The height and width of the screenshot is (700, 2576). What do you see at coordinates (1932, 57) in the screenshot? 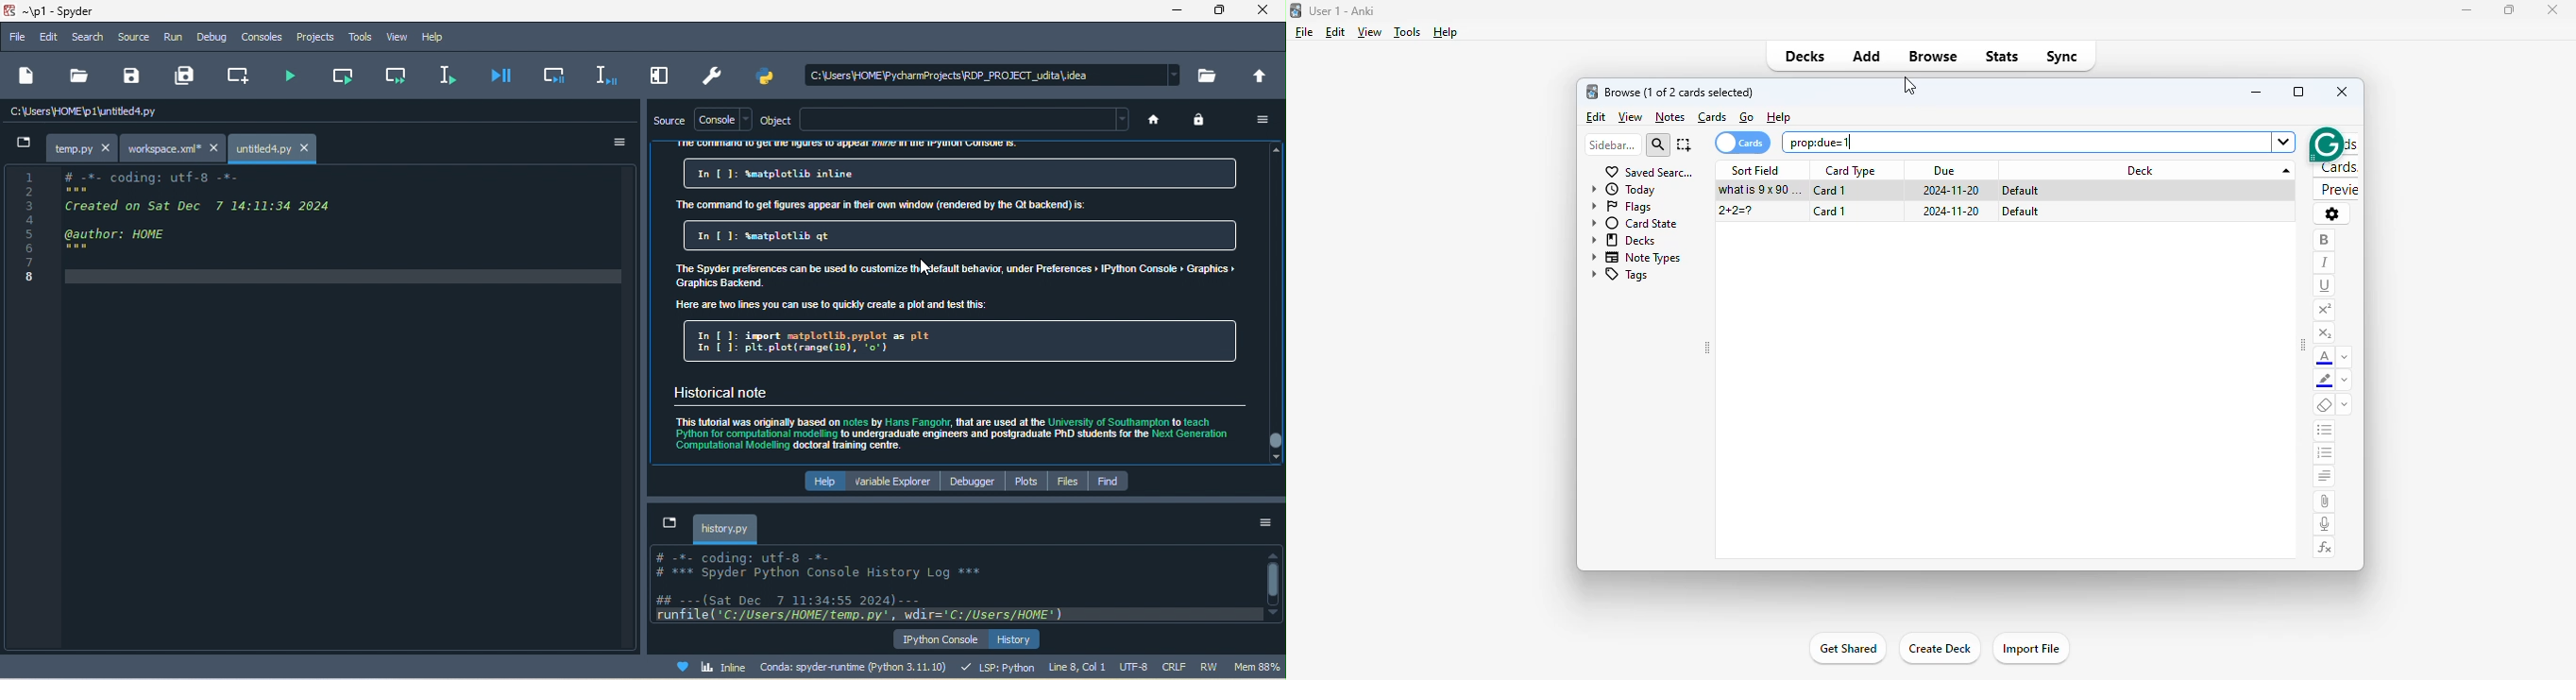
I see `browse` at bounding box center [1932, 57].